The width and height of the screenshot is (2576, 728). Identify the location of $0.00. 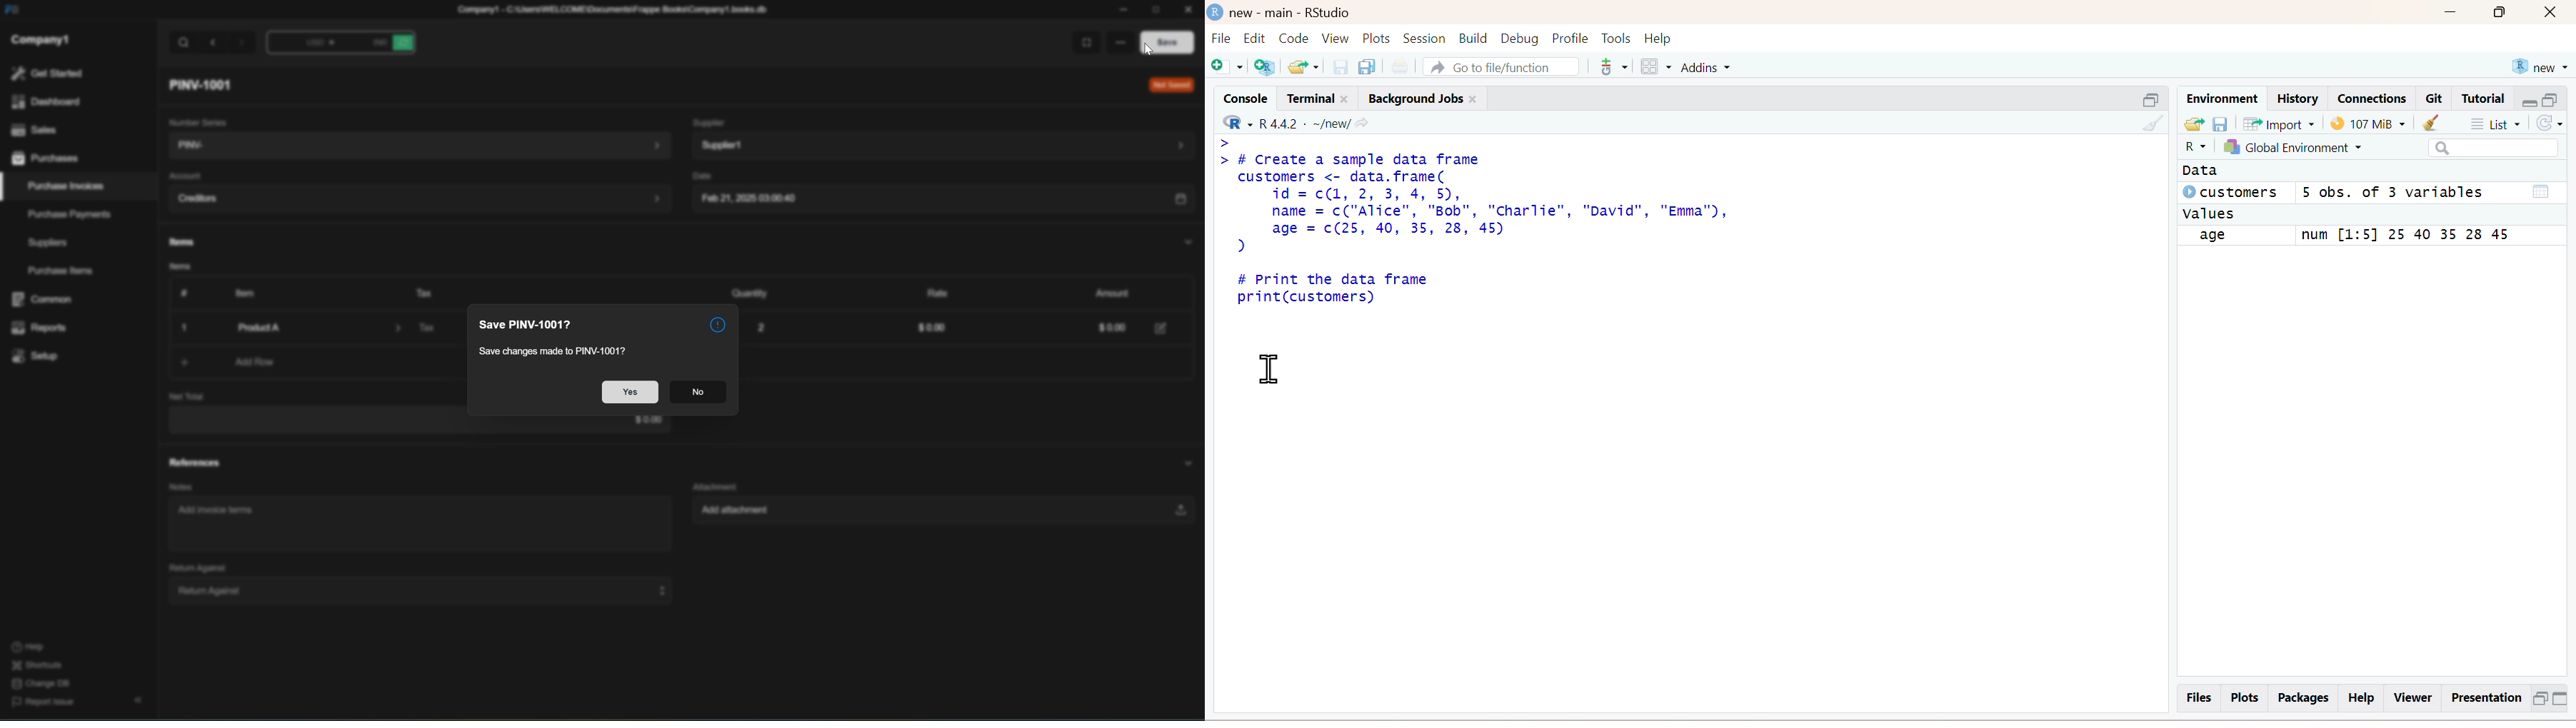
(928, 328).